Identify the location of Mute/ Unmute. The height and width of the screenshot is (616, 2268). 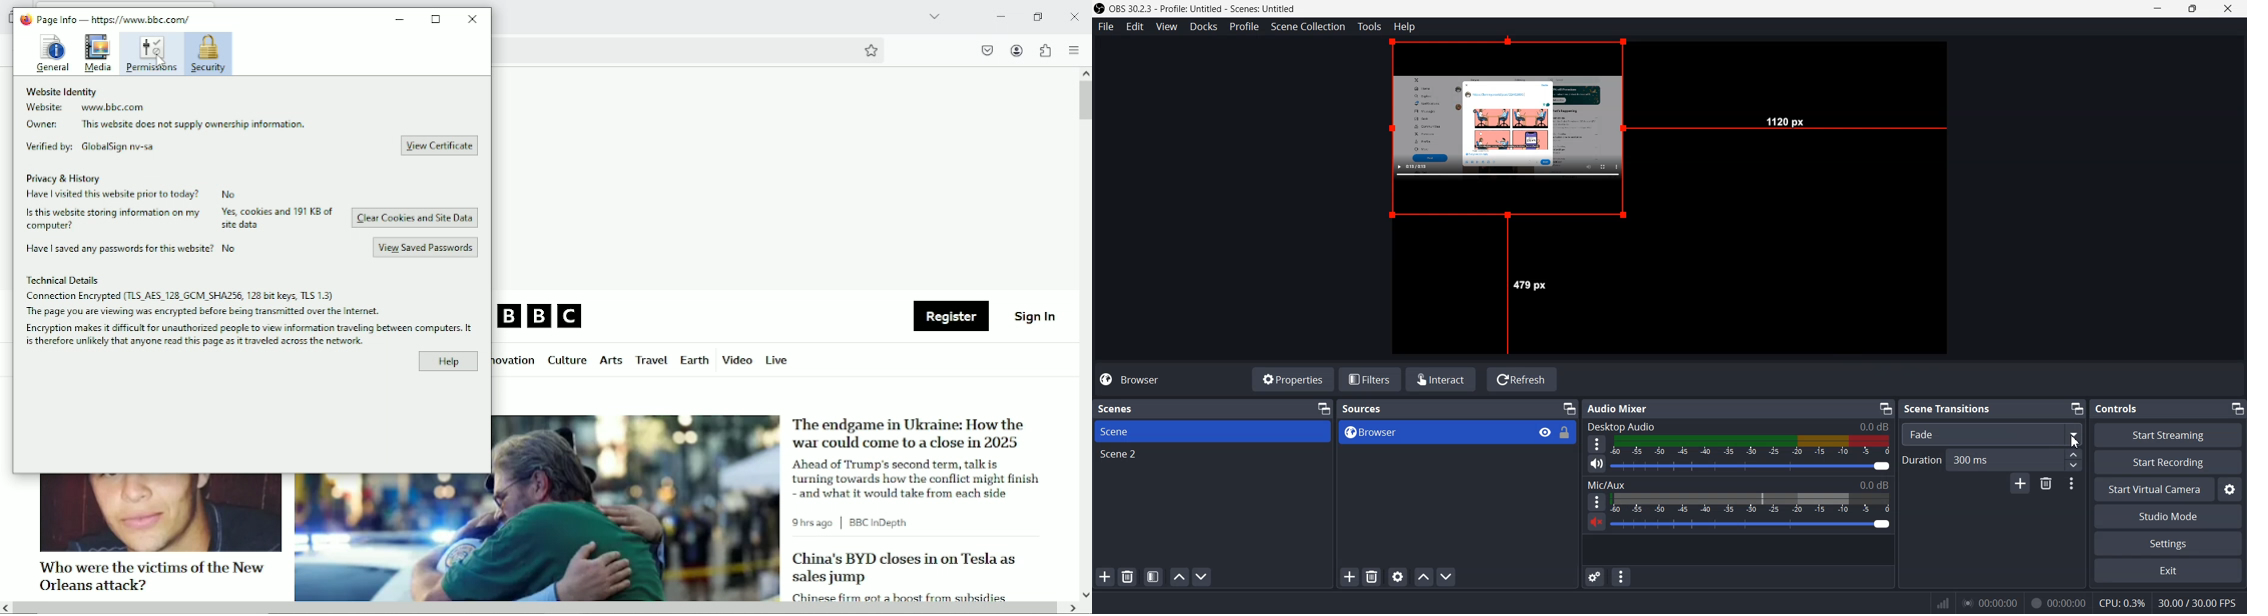
(1597, 464).